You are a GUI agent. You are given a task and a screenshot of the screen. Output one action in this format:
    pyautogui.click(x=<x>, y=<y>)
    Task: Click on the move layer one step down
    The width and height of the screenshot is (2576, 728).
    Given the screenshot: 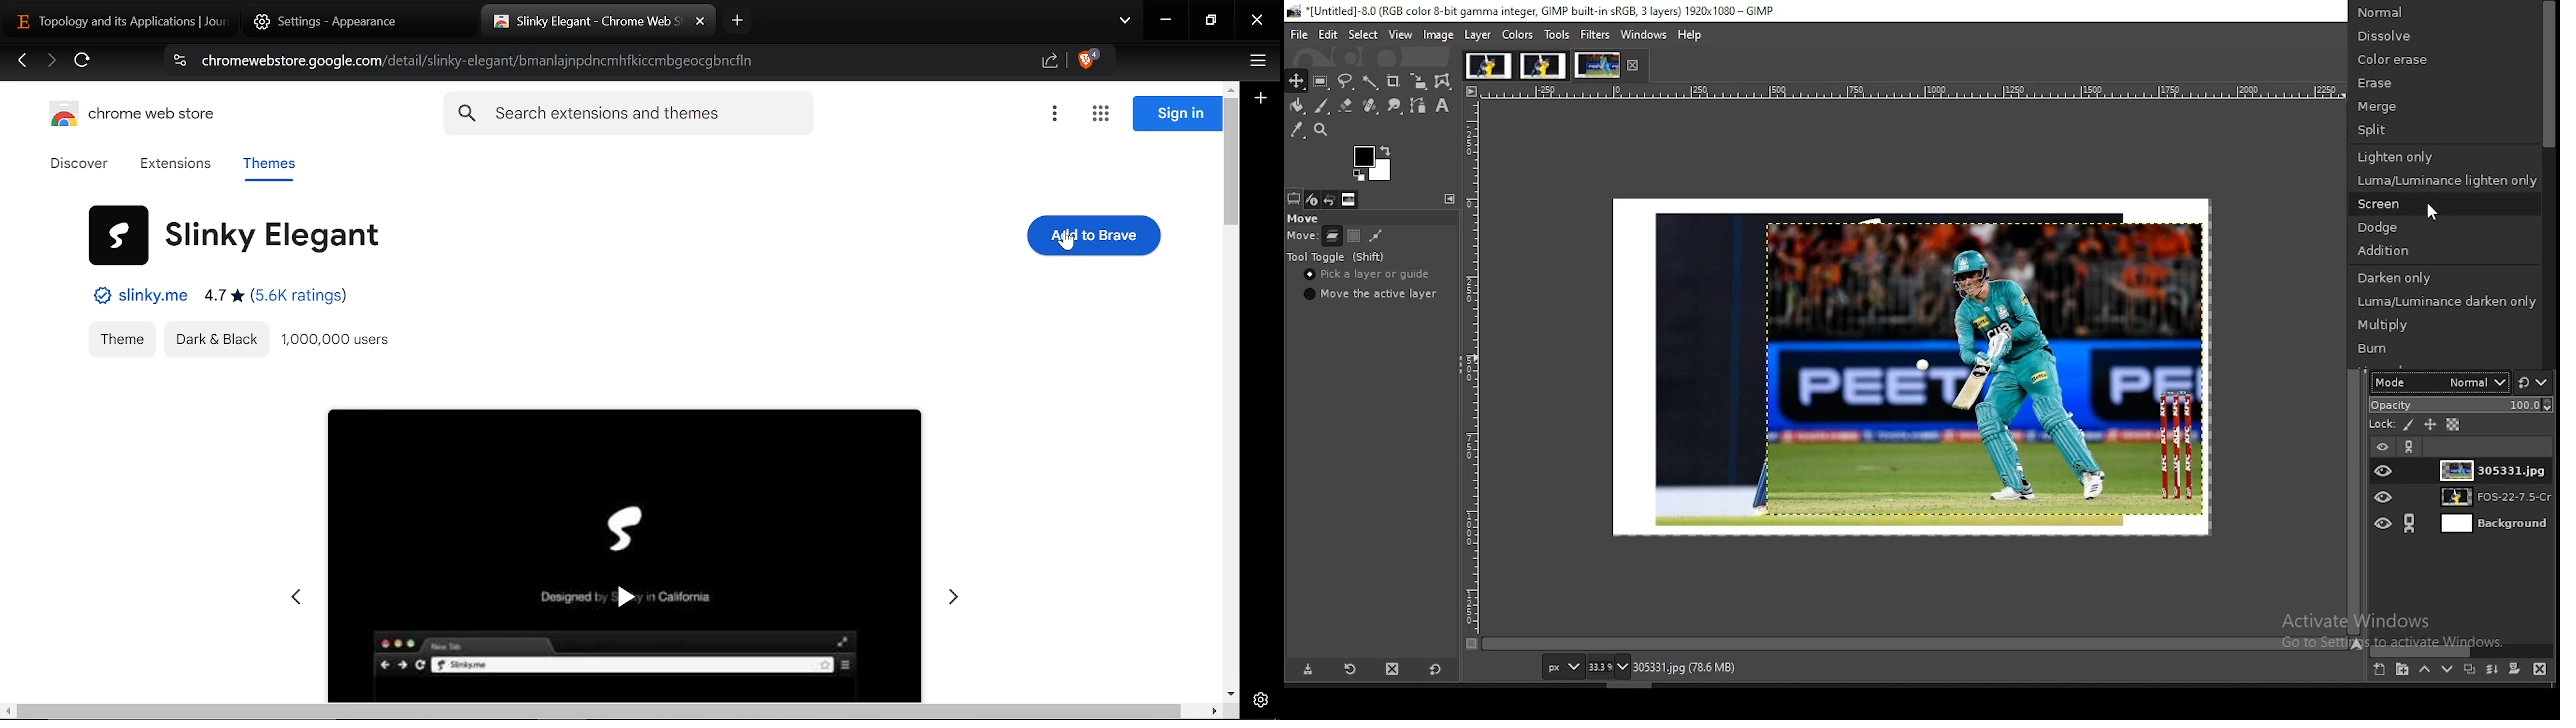 What is the action you would take?
    pyautogui.click(x=2447, y=668)
    